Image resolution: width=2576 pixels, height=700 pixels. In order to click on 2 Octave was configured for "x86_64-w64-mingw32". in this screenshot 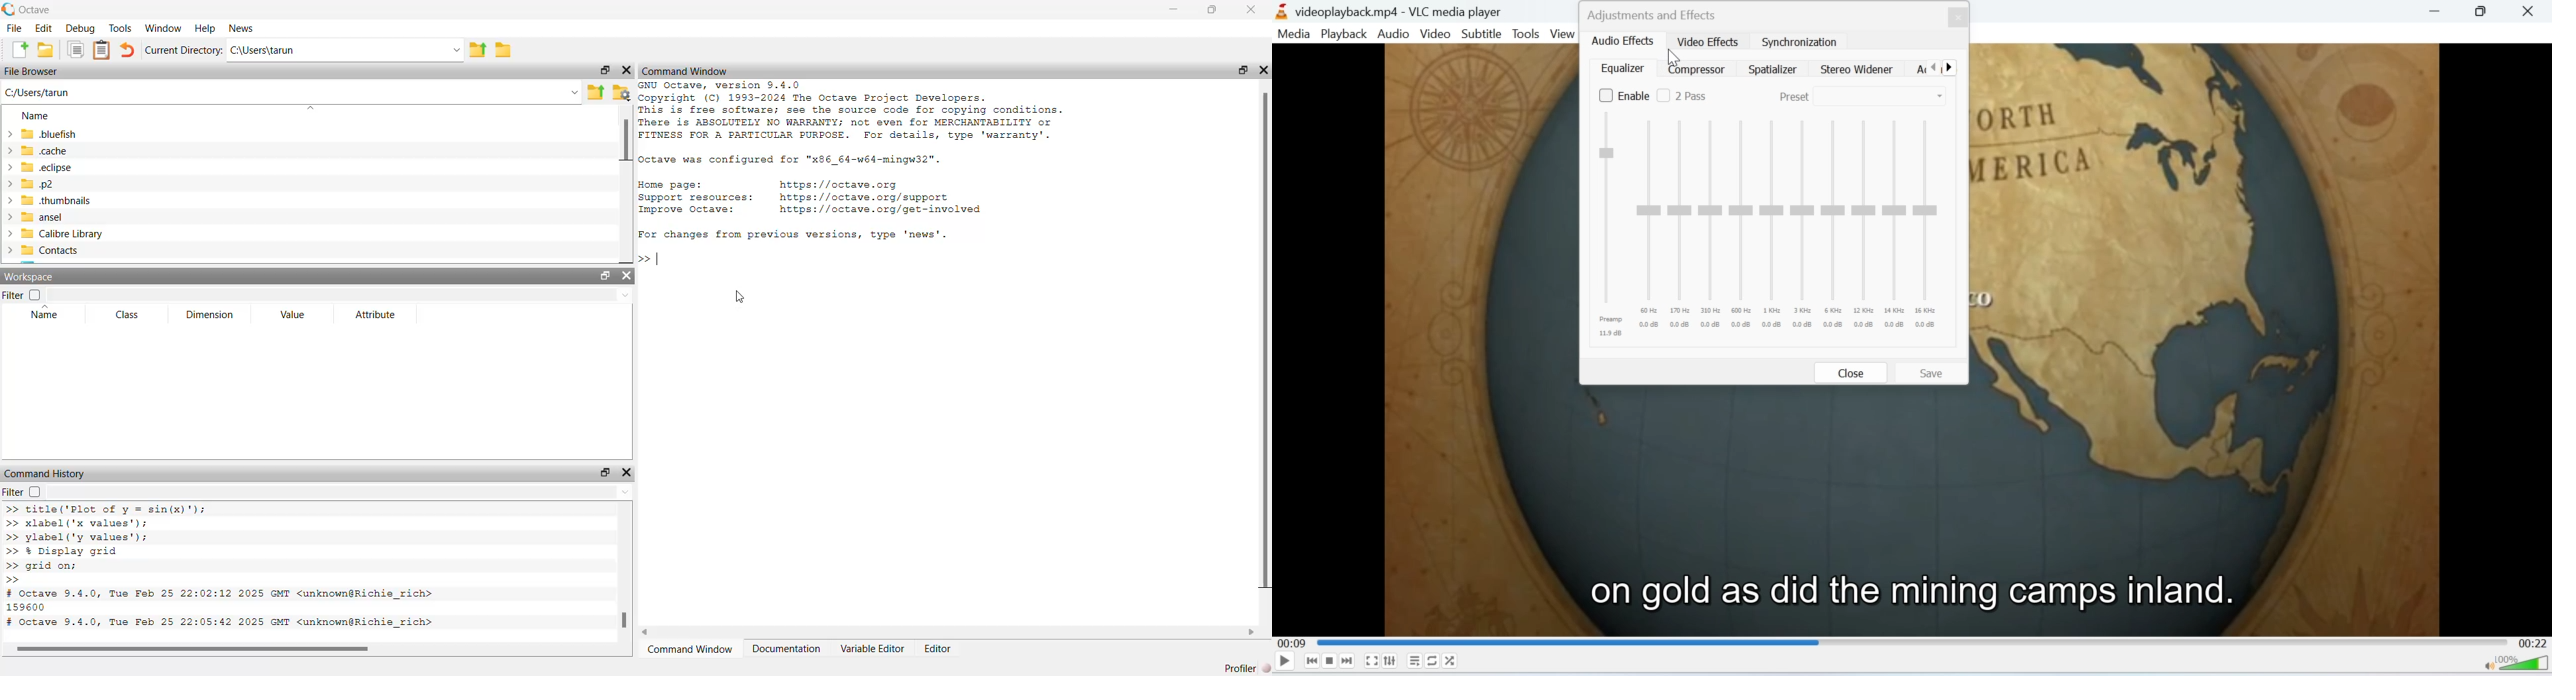, I will do `click(813, 160)`.